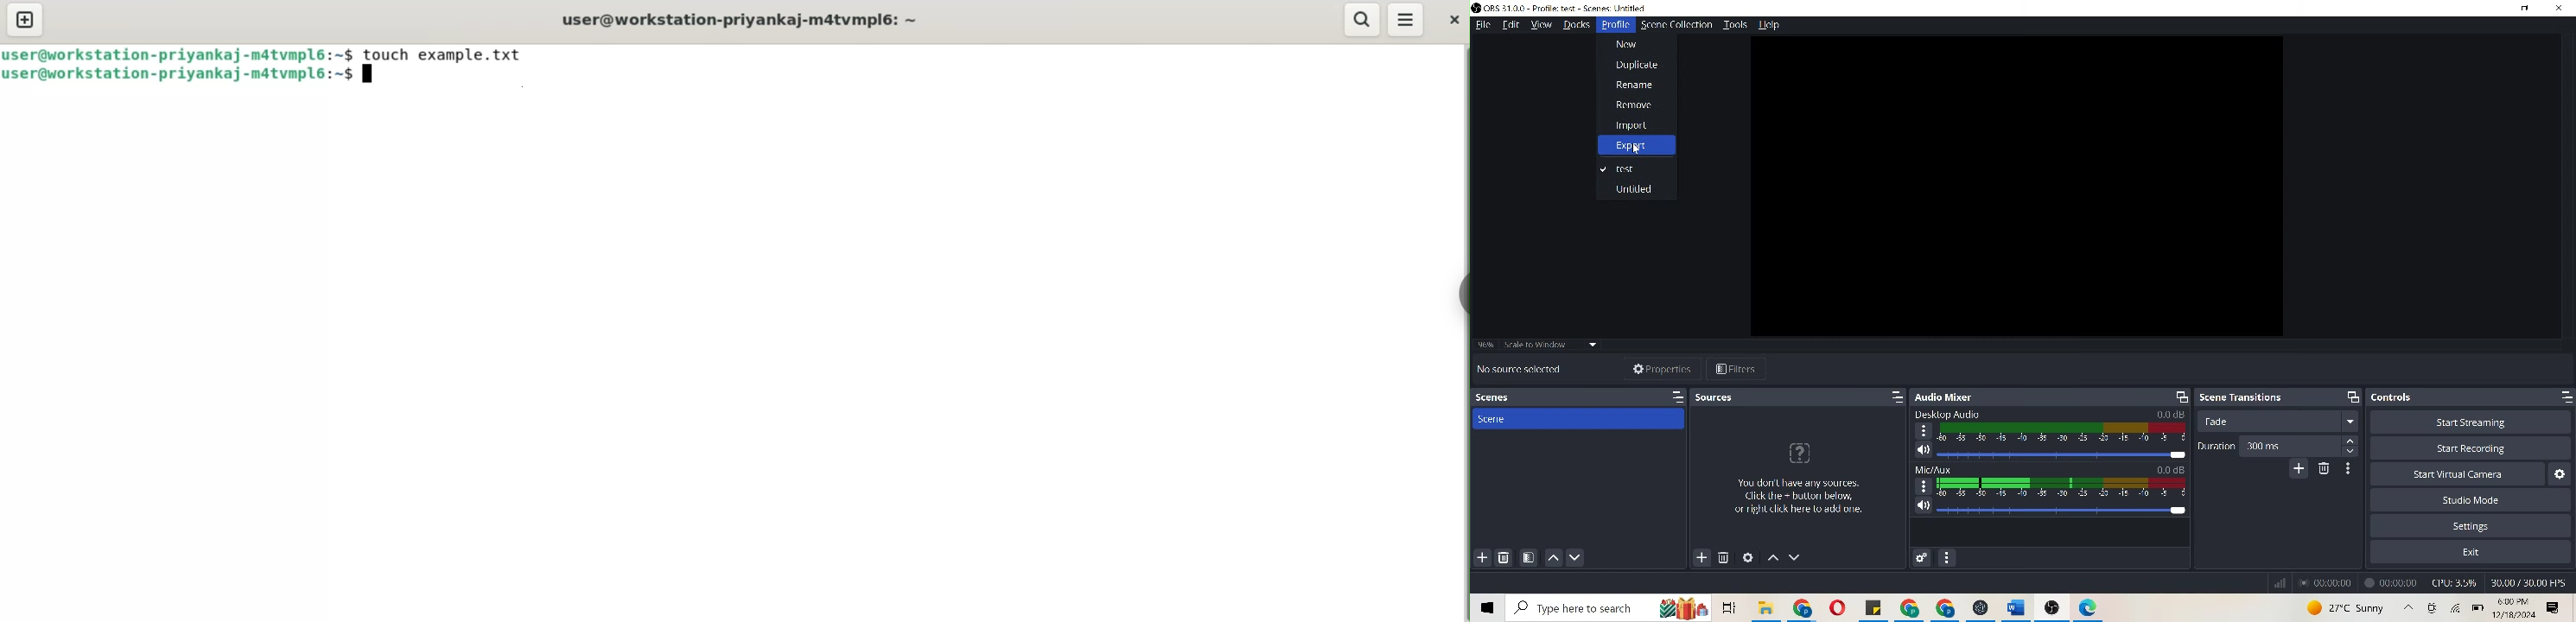 The width and height of the screenshot is (2576, 644). Describe the element at coordinates (1571, 8) in the screenshot. I see `OBS 31.0.0-profile:test` at that location.